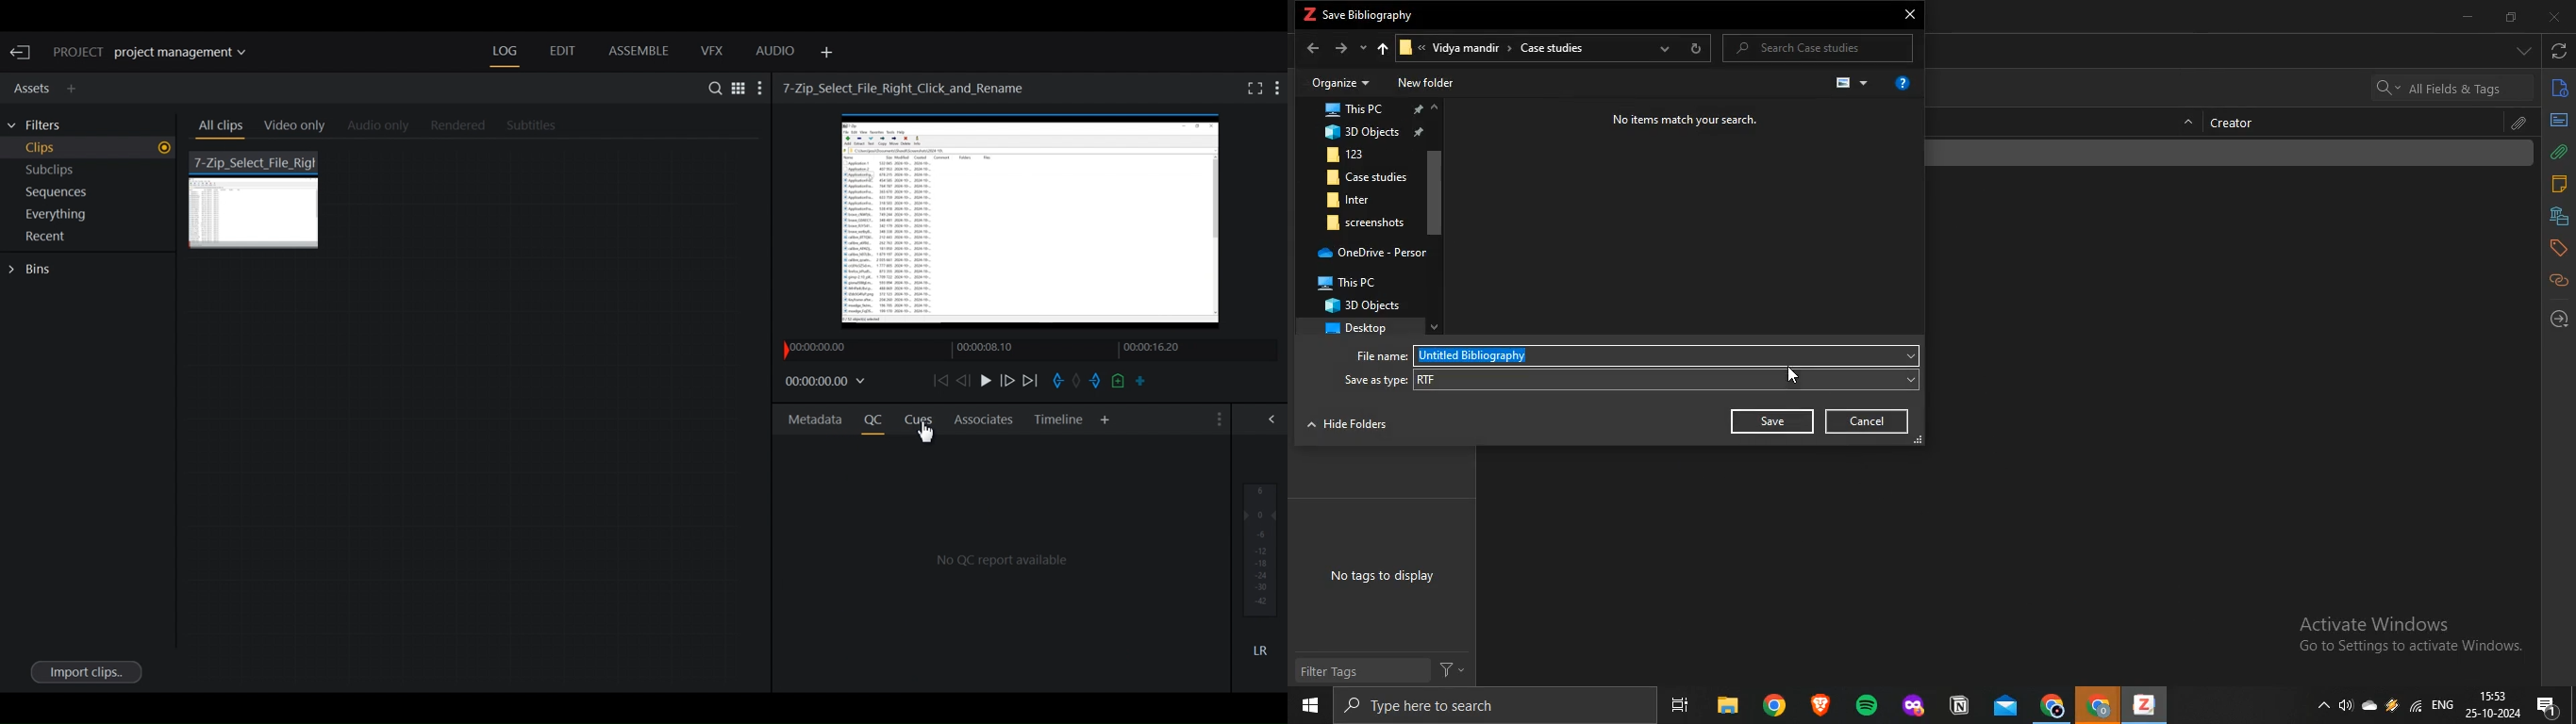 This screenshot has width=2576, height=728. Describe the element at coordinates (1252, 88) in the screenshot. I see `Fullscreen` at that location.